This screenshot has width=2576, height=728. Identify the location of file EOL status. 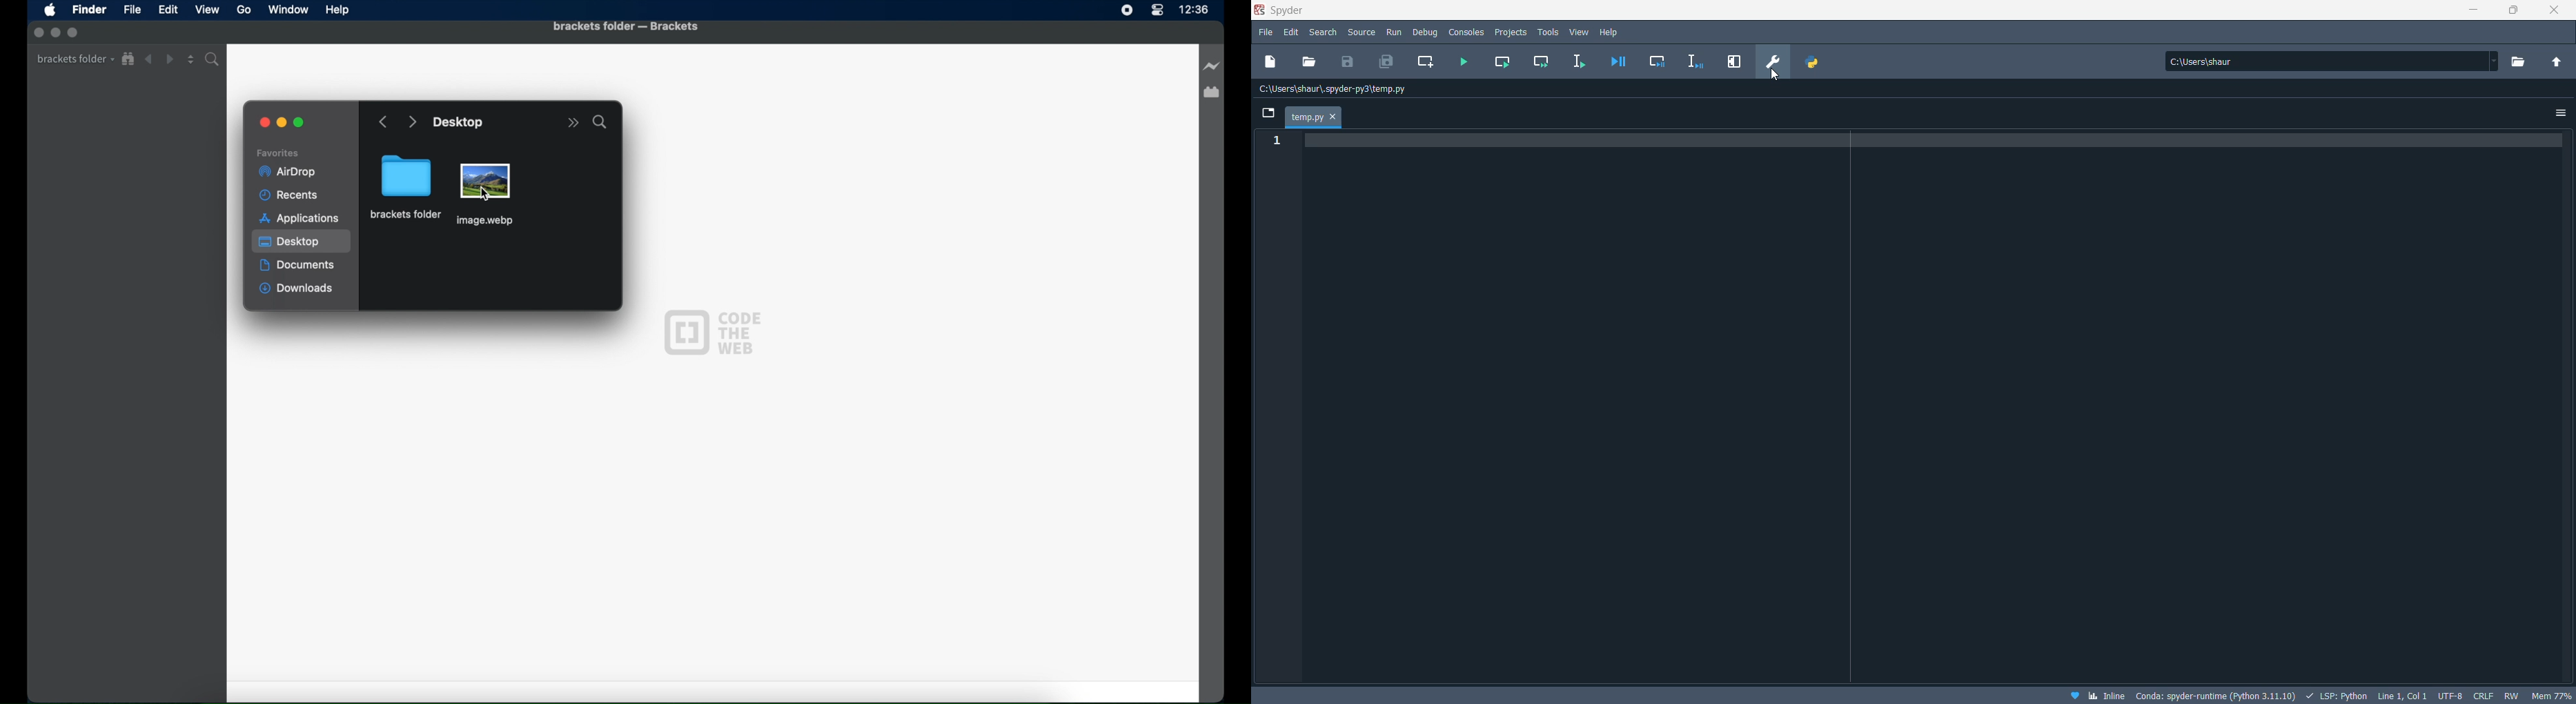
(2482, 694).